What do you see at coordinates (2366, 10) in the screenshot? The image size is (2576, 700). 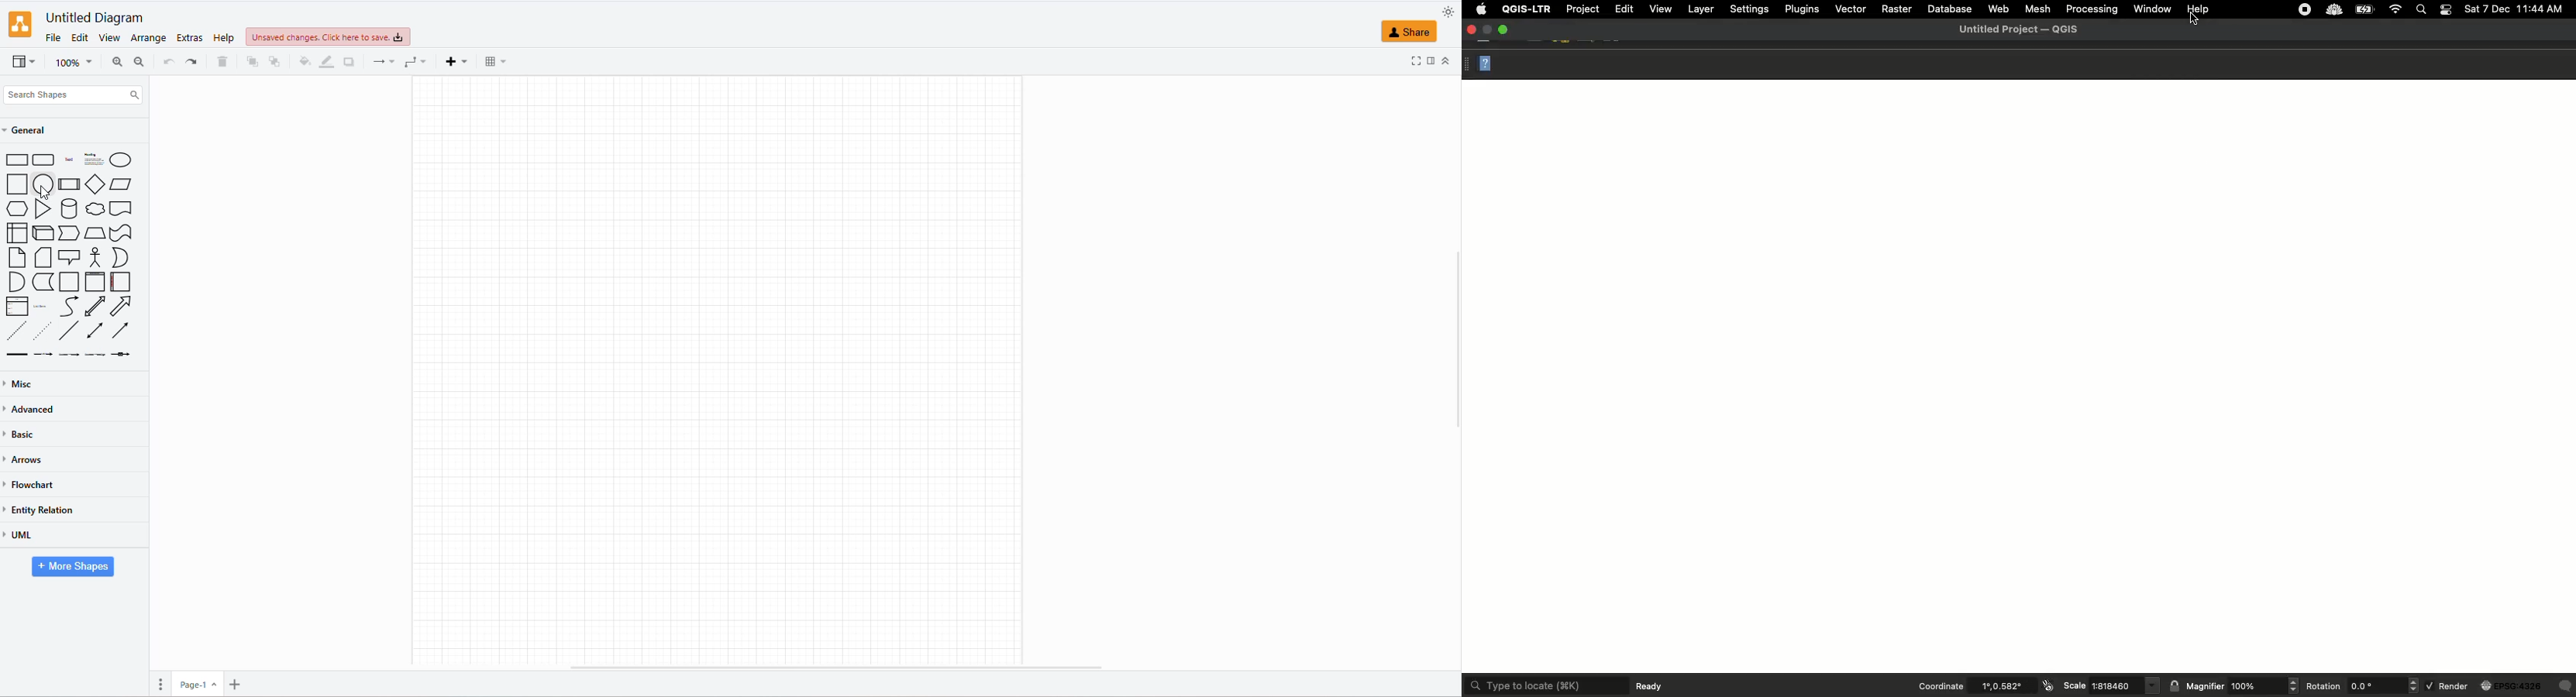 I see `Charge` at bounding box center [2366, 10].